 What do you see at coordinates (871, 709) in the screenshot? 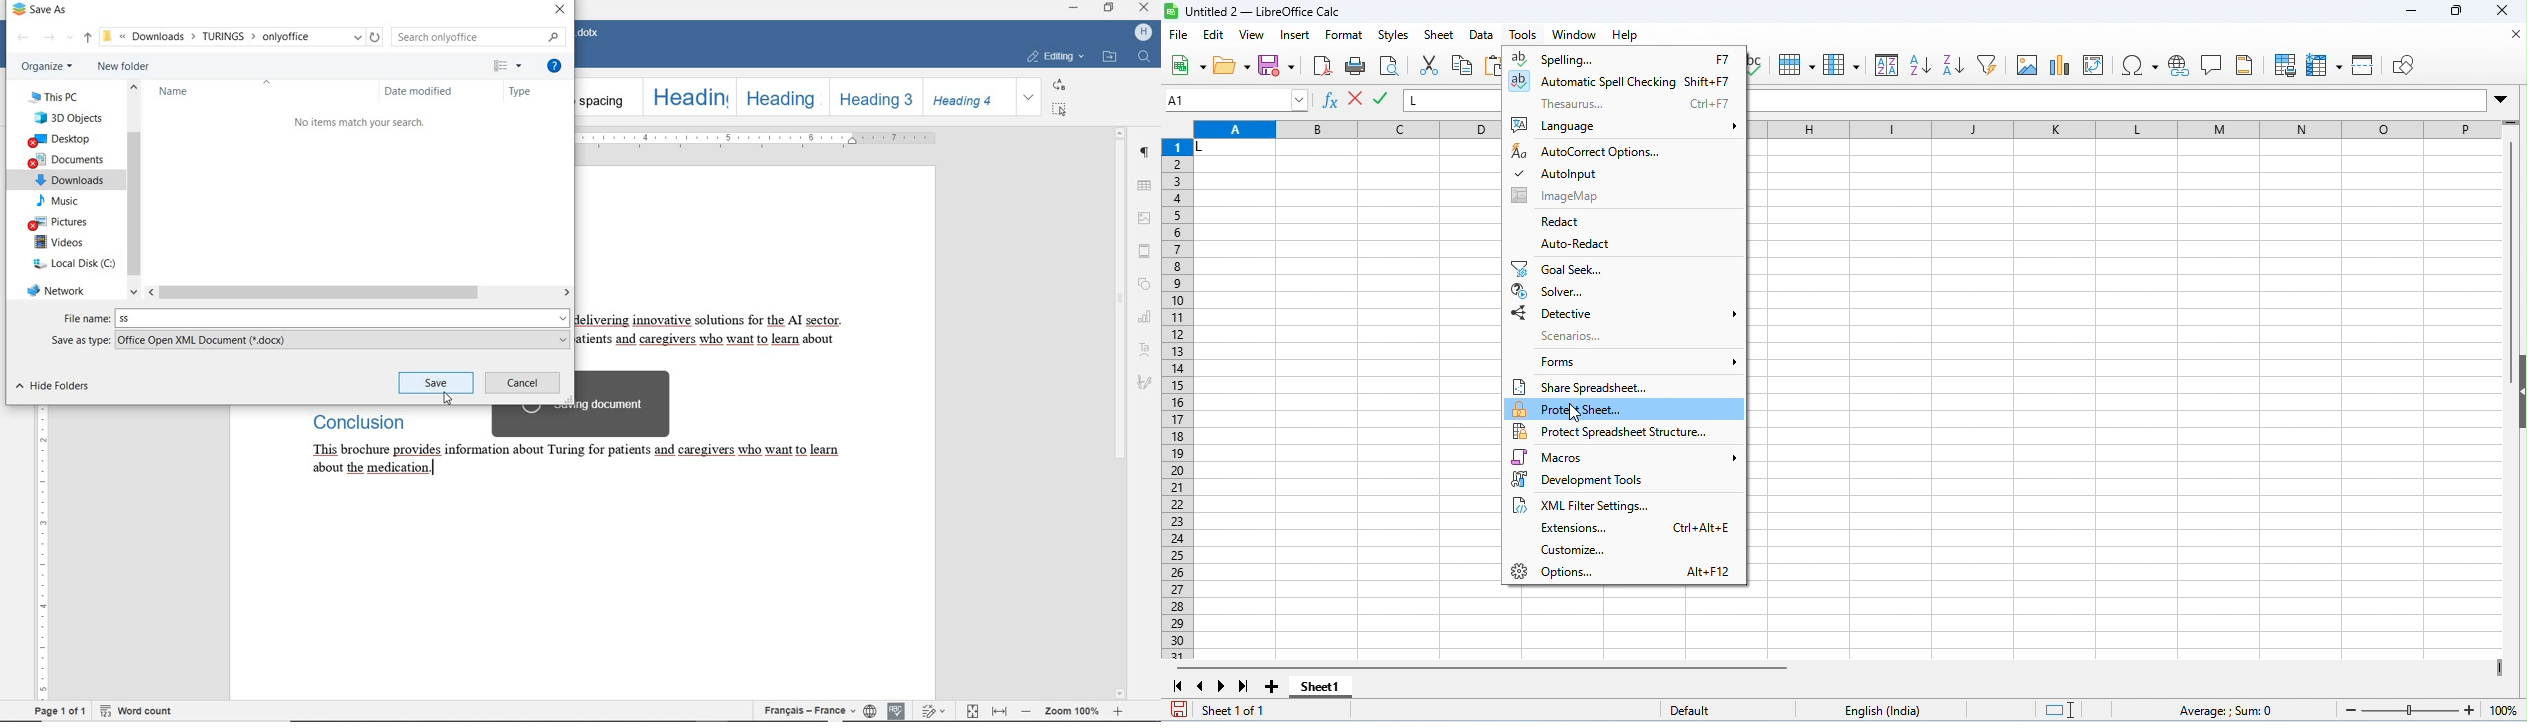
I see `SET DOCUMENT LANGUAGE` at bounding box center [871, 709].